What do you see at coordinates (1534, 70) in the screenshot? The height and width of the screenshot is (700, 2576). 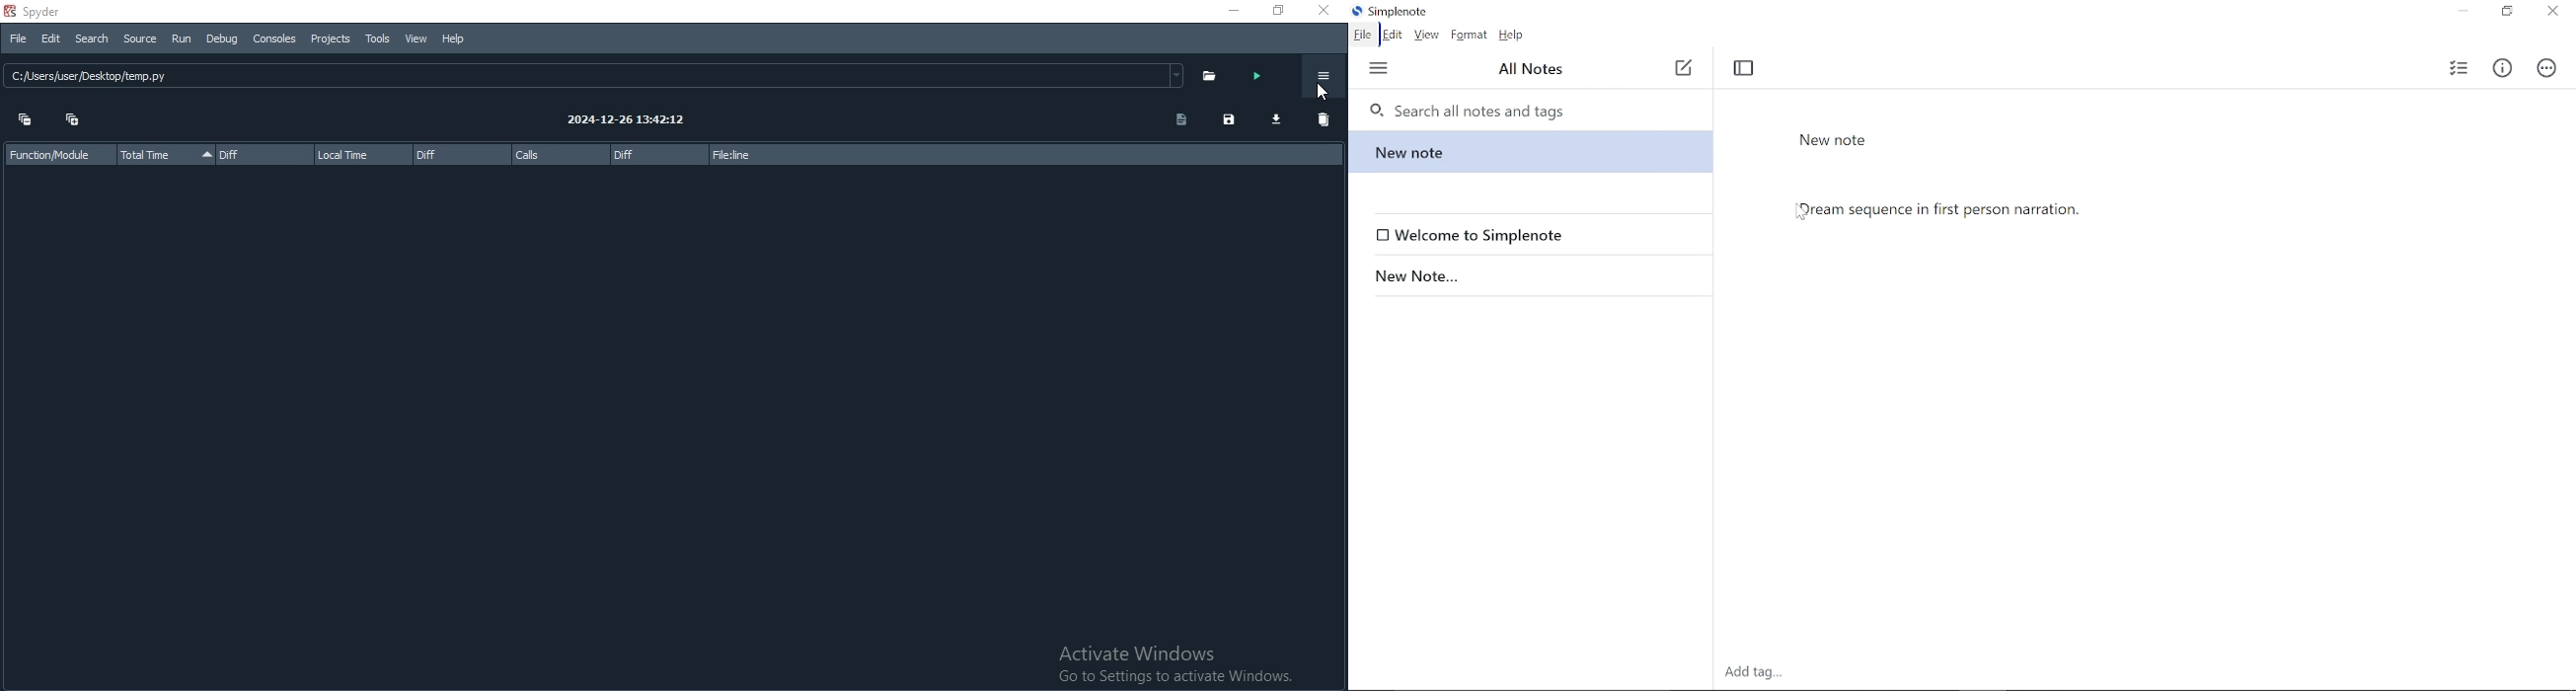 I see `All notes` at bounding box center [1534, 70].